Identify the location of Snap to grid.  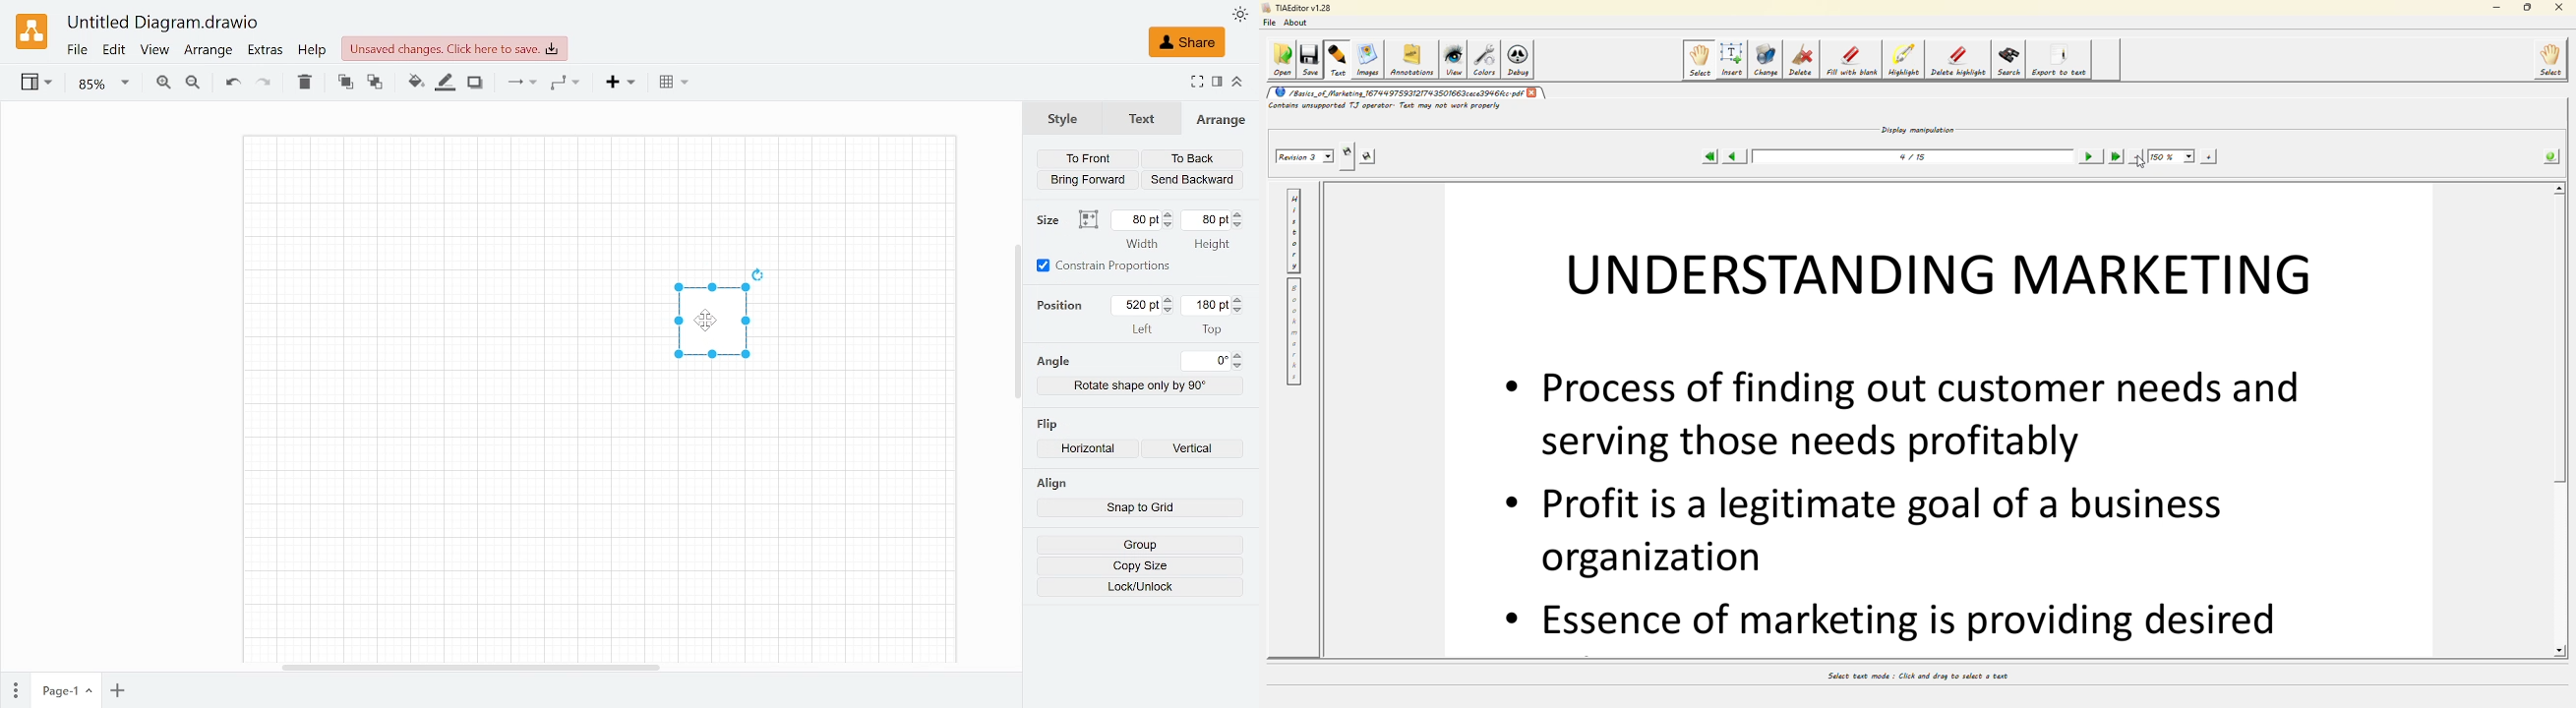
(1140, 509).